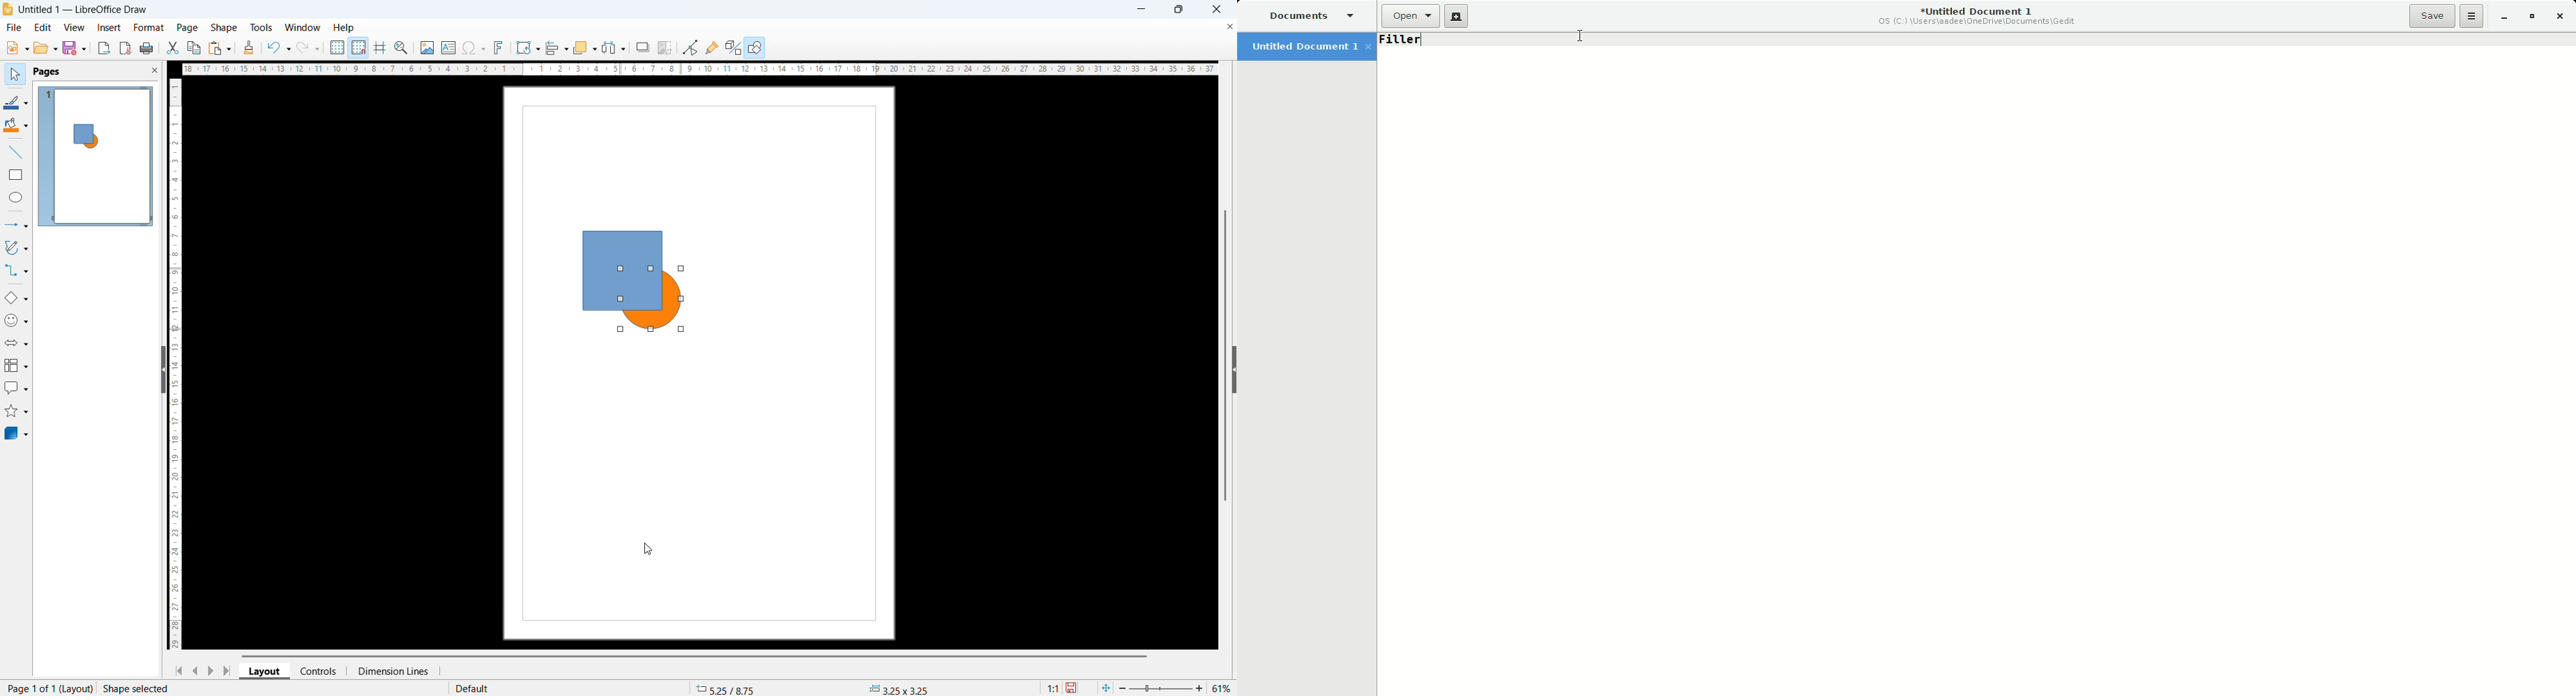  I want to click on cut , so click(172, 48).